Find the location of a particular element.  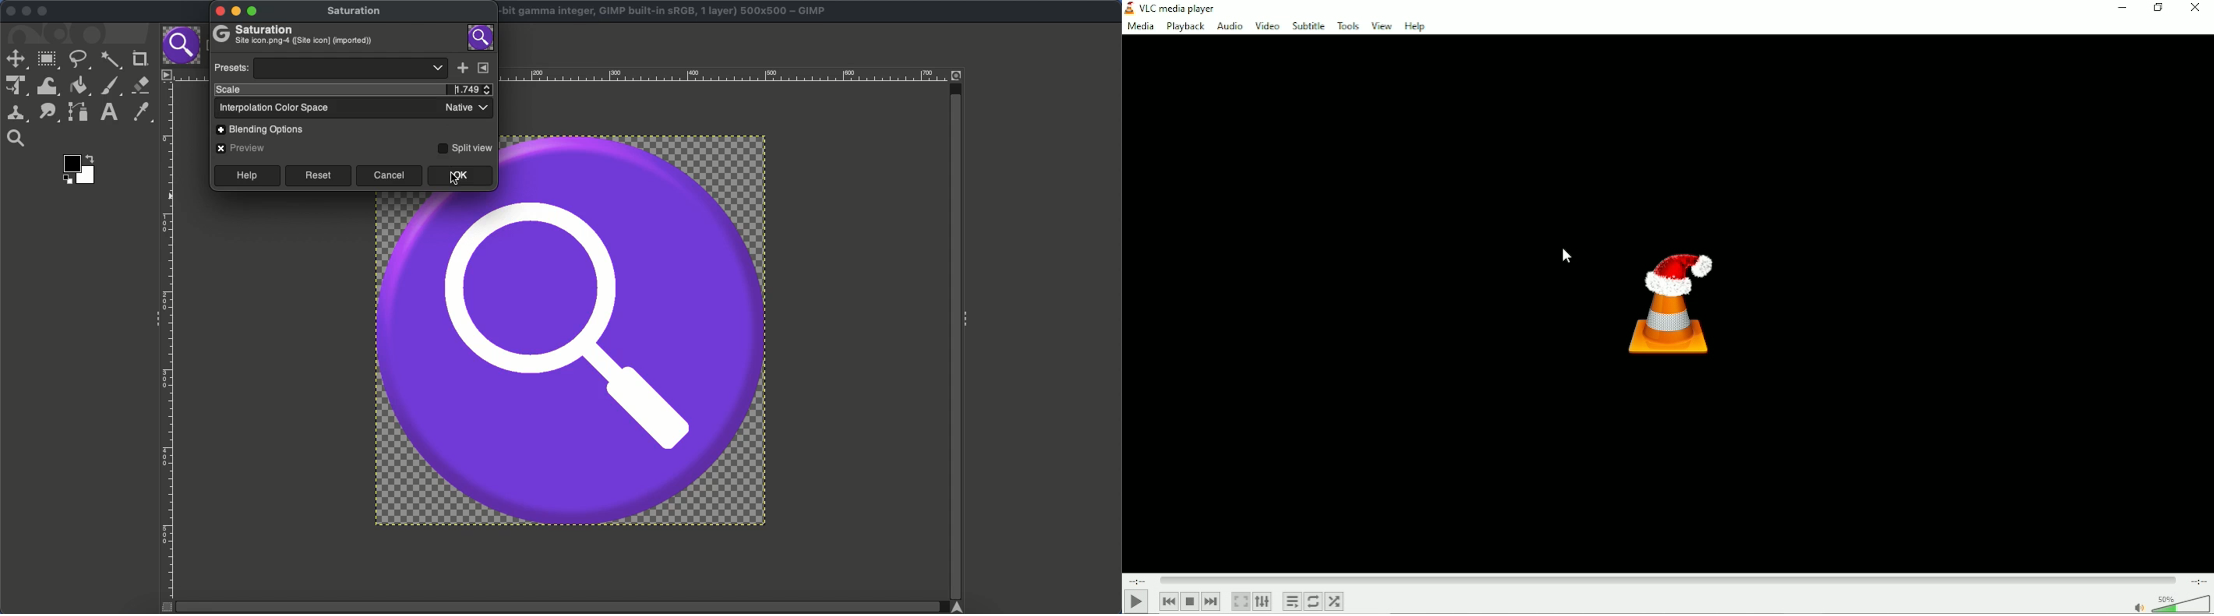

Toggle between loop all, loop one and no loop is located at coordinates (1312, 602).